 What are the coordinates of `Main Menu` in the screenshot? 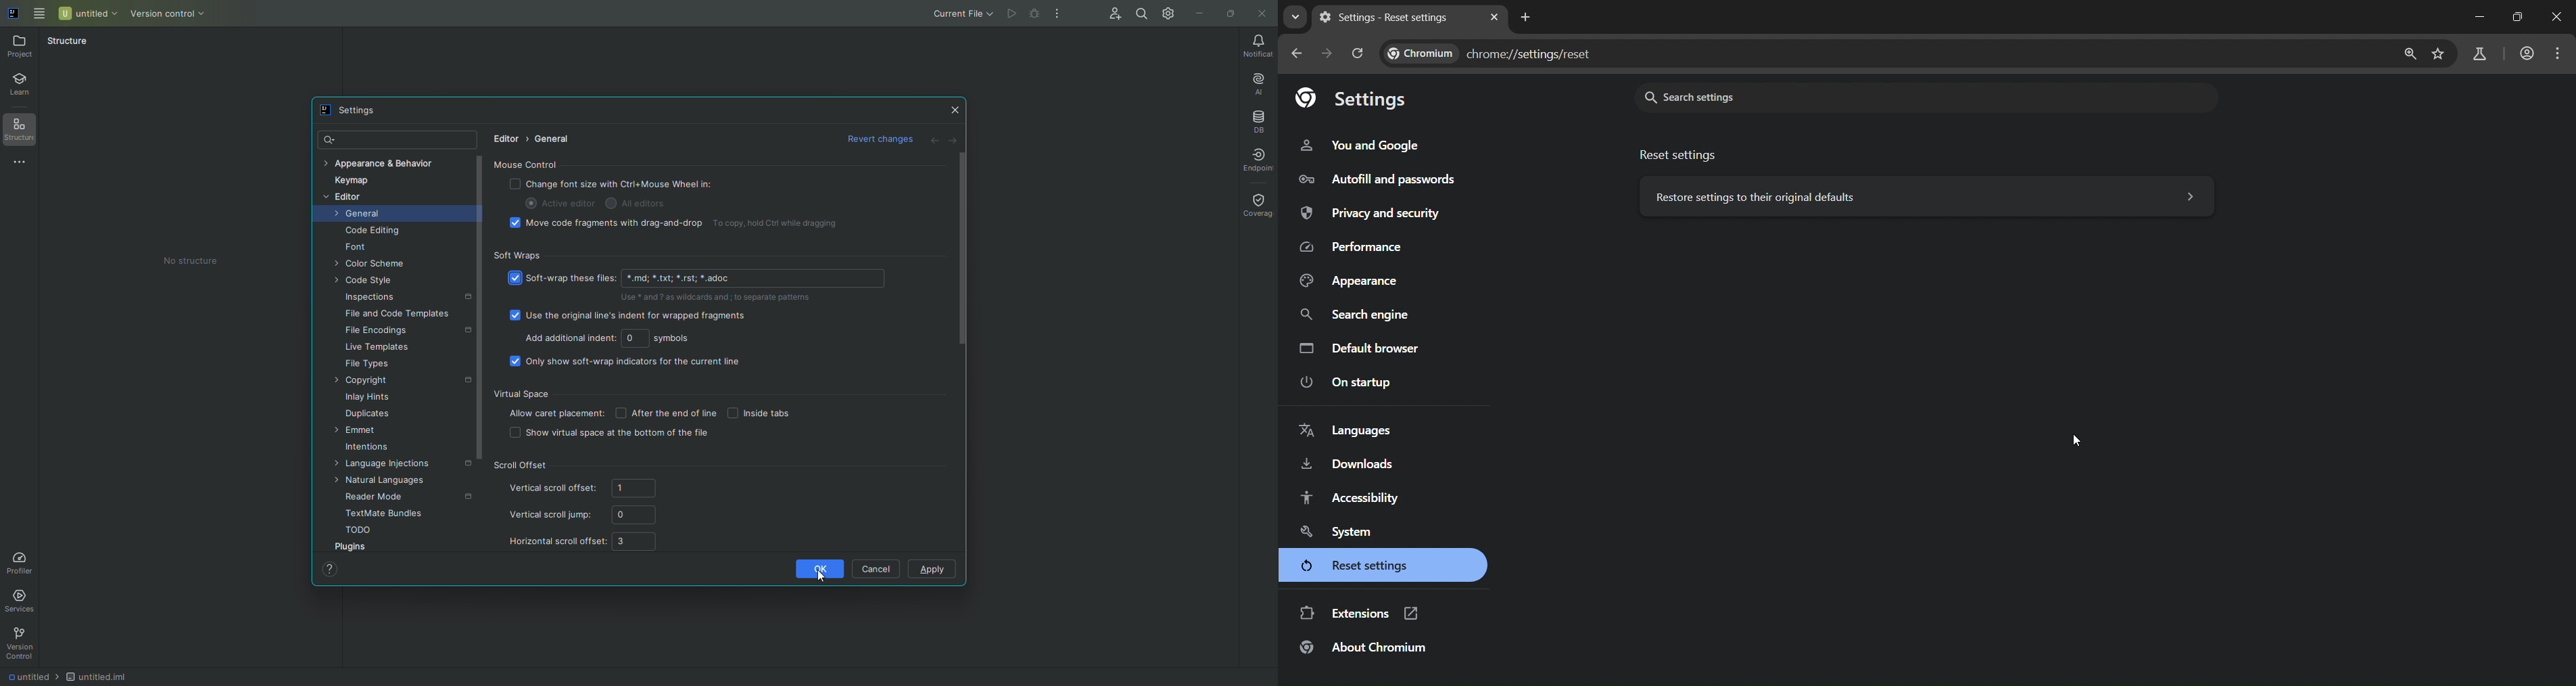 It's located at (42, 13).